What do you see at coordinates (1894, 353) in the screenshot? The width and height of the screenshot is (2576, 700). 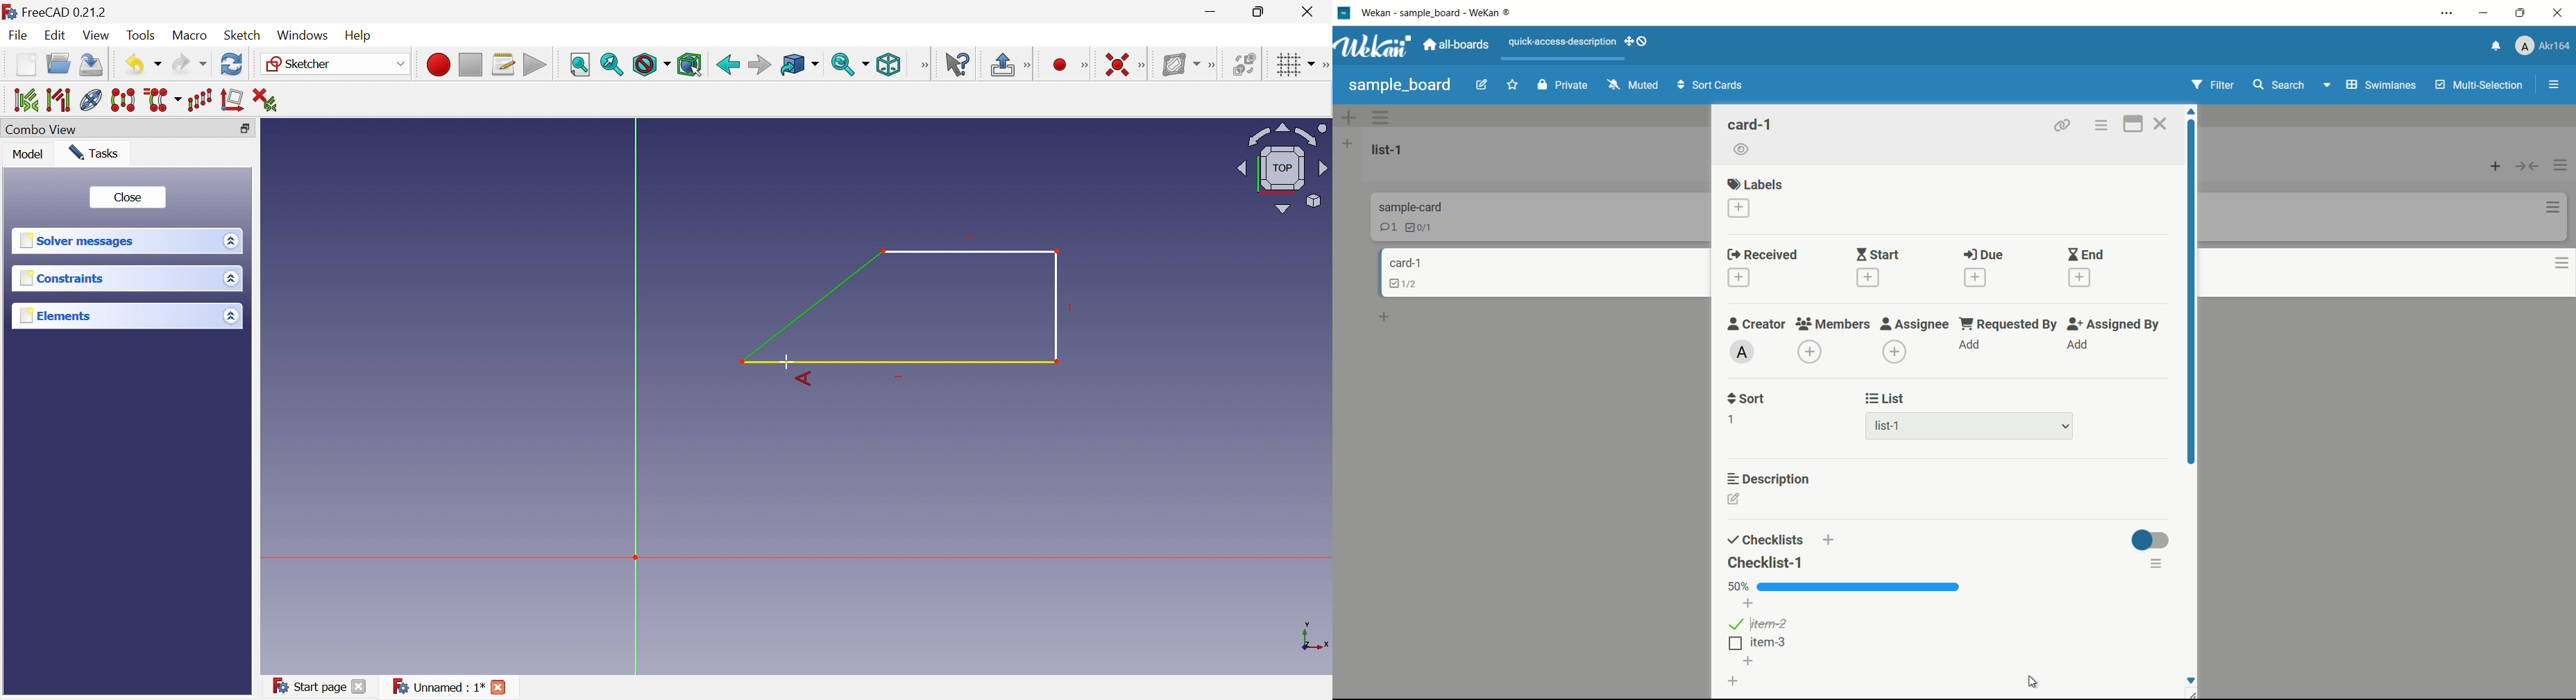 I see `add assignee` at bounding box center [1894, 353].